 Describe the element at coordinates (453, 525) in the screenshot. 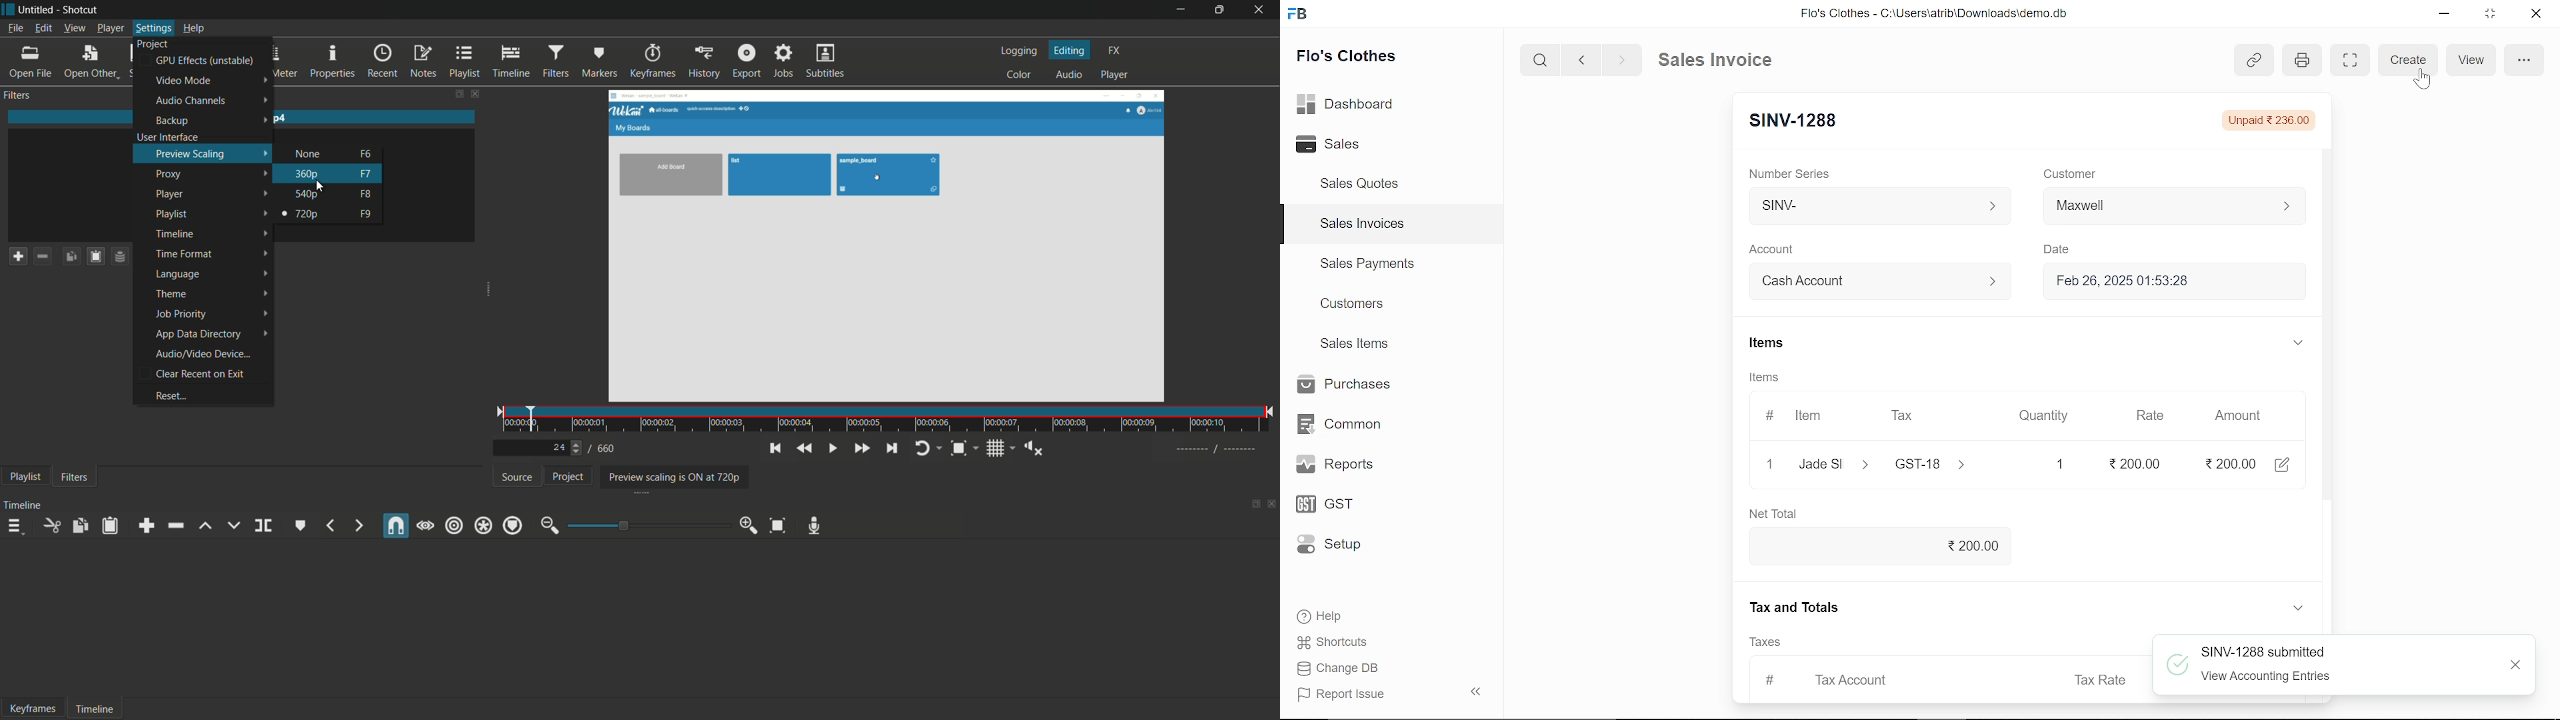

I see `ripple` at that location.